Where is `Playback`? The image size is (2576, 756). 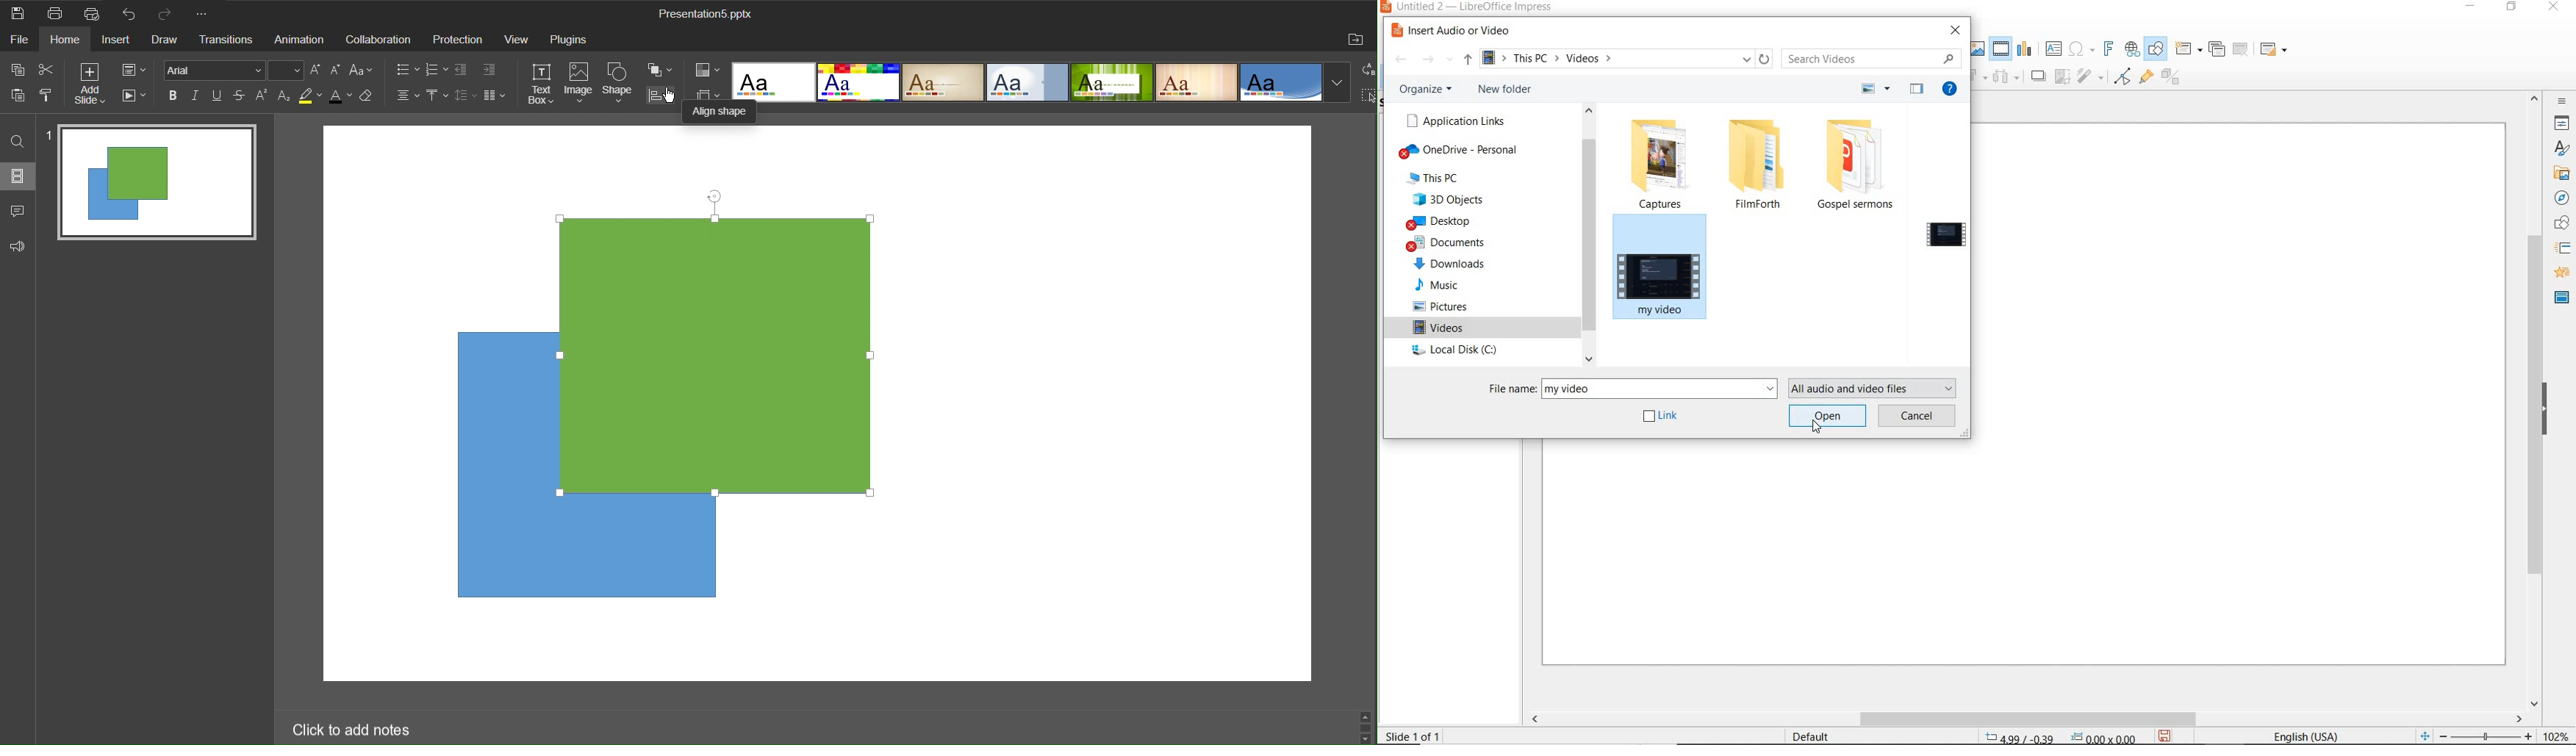 Playback is located at coordinates (135, 97).